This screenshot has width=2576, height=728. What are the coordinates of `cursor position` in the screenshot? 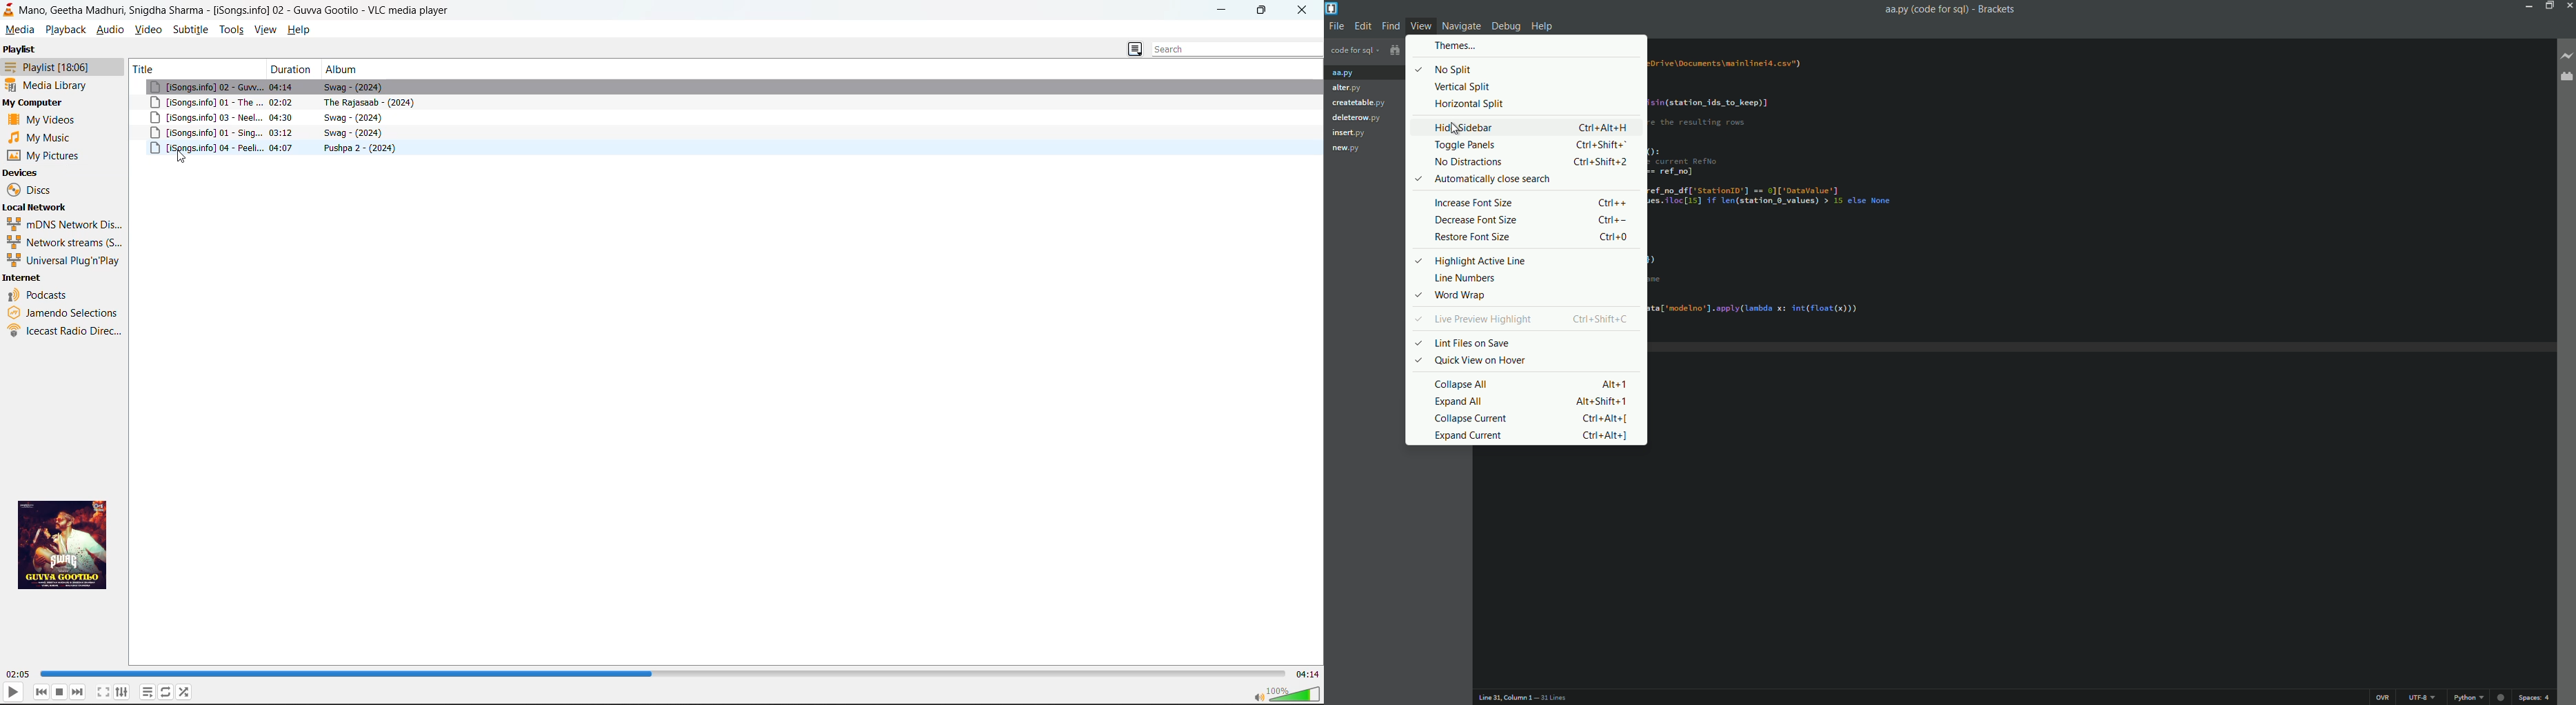 It's located at (1507, 697).